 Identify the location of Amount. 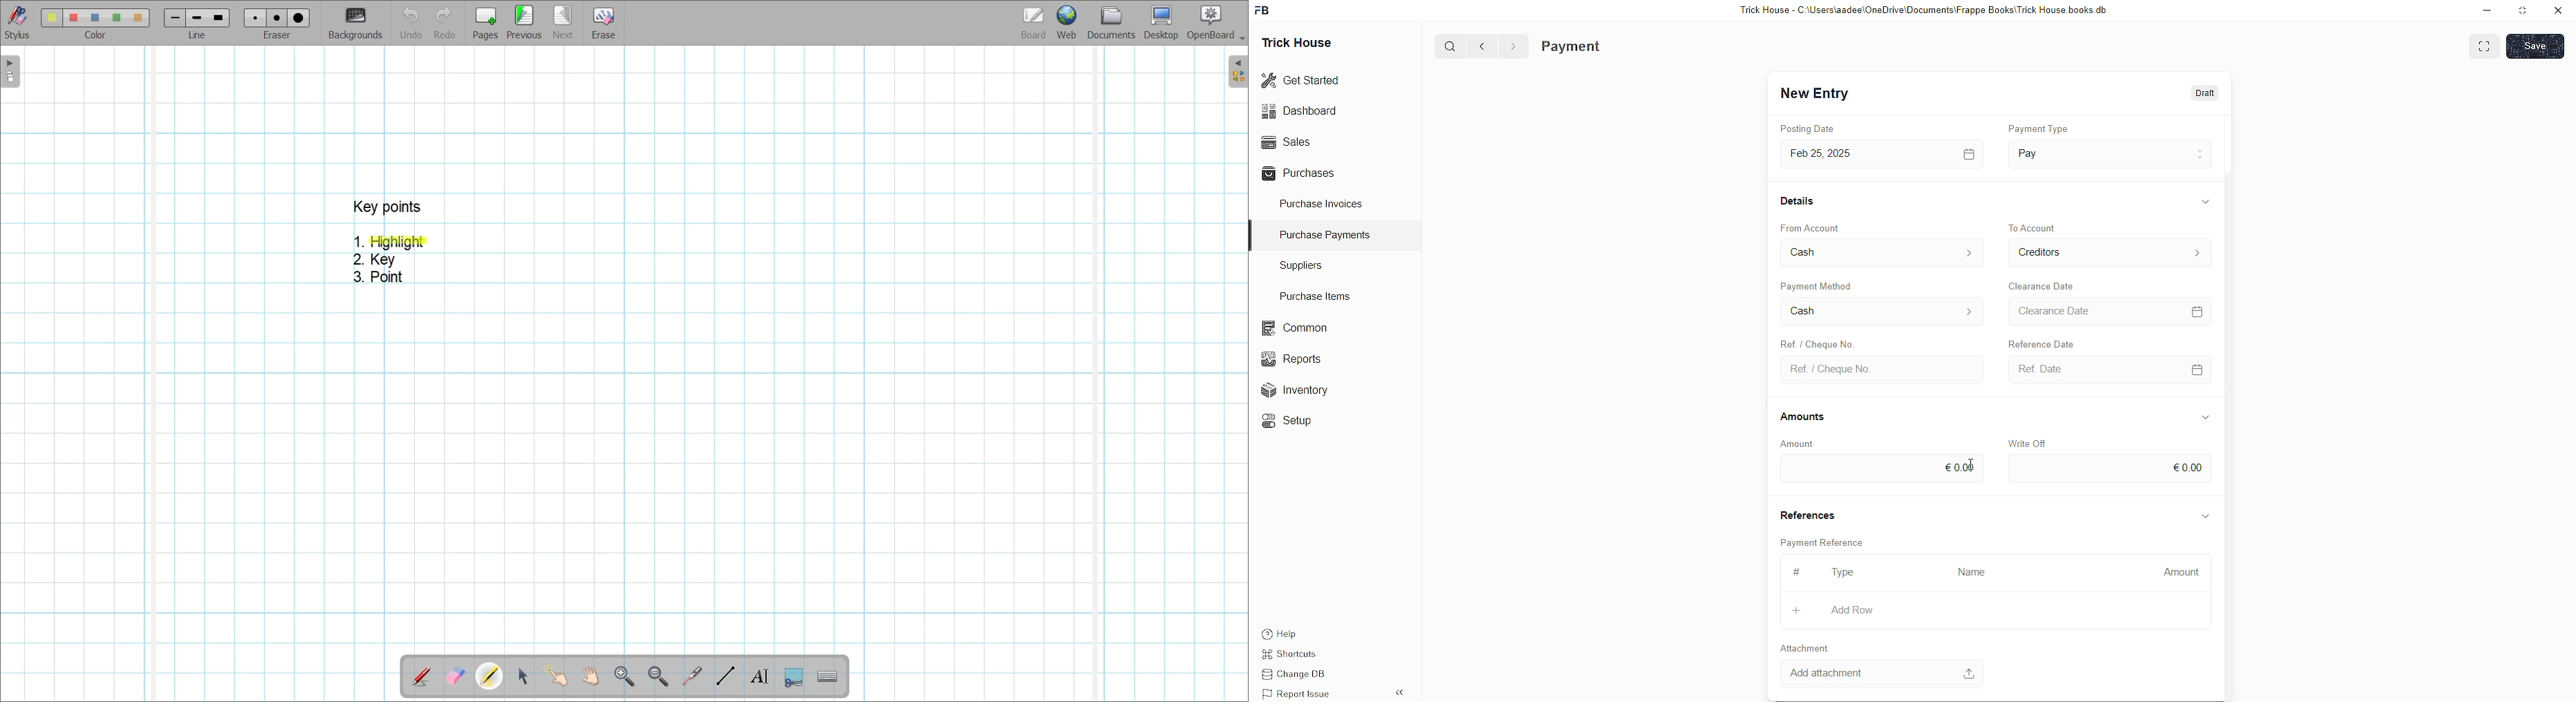
(2176, 571).